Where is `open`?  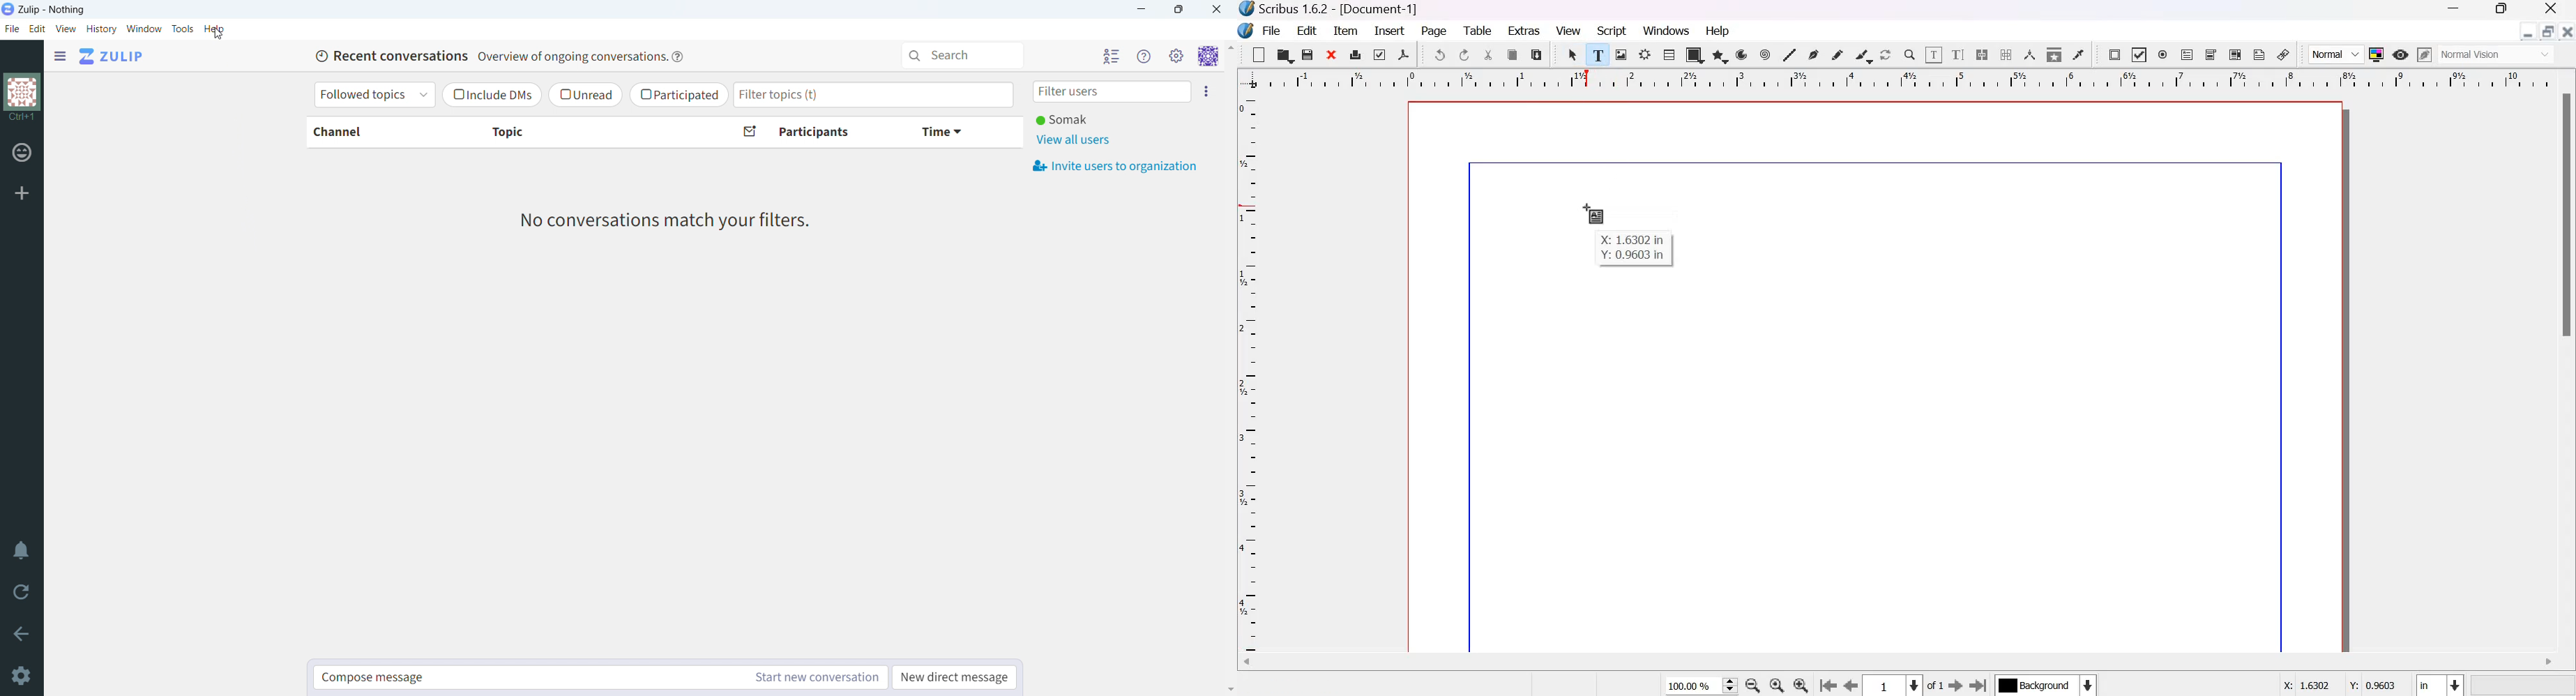
open is located at coordinates (1284, 54).